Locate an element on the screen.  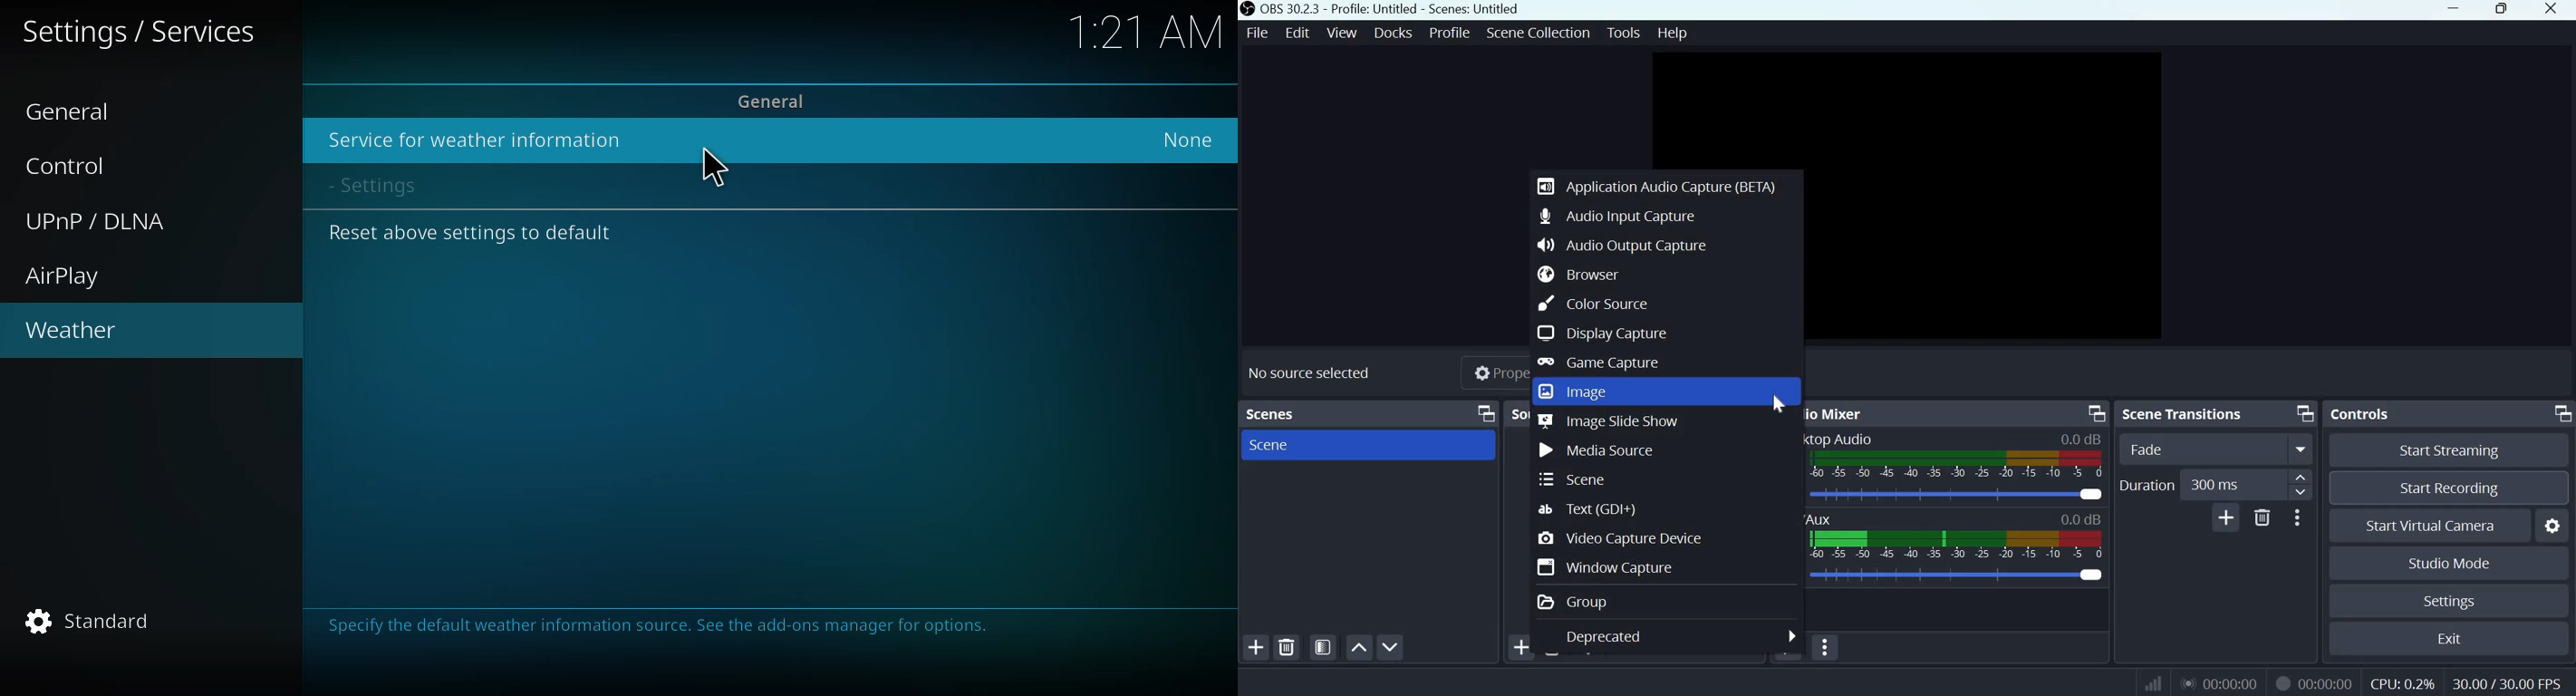
cursor is located at coordinates (713, 168).